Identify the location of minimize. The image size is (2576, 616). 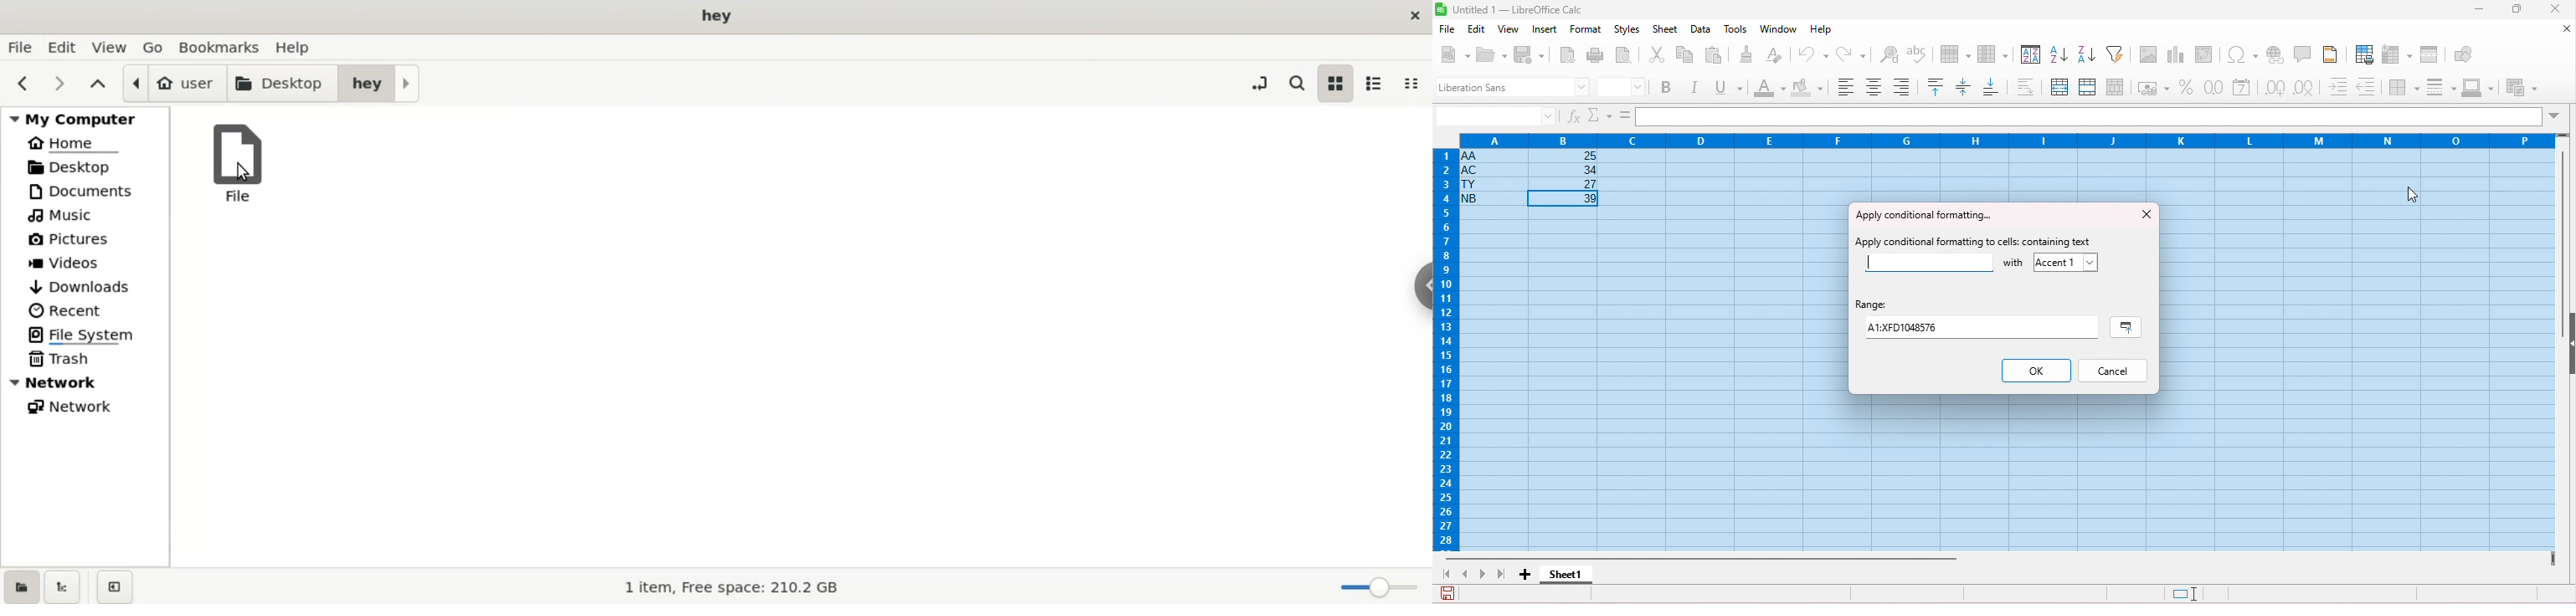
(2478, 10).